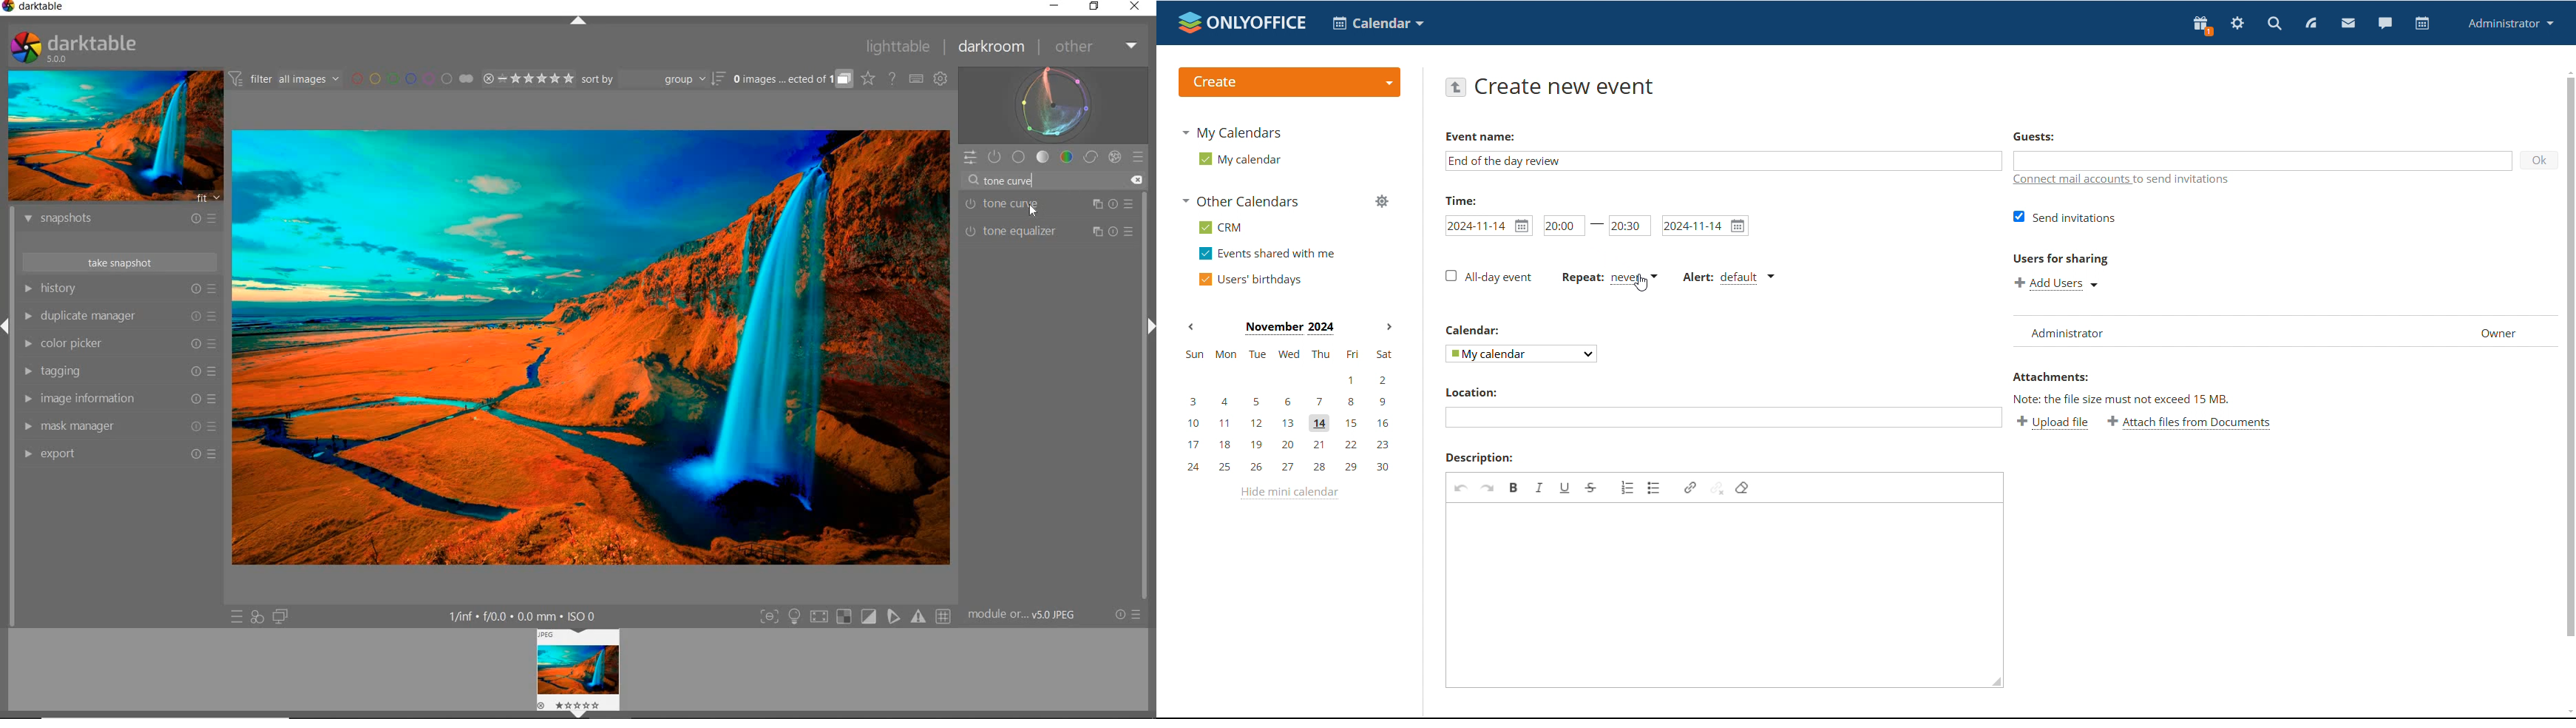 The width and height of the screenshot is (2576, 728). Describe the element at coordinates (281, 616) in the screenshot. I see `DISPLAY A SECOND DARKROOM IMAGE WINDOW` at that location.